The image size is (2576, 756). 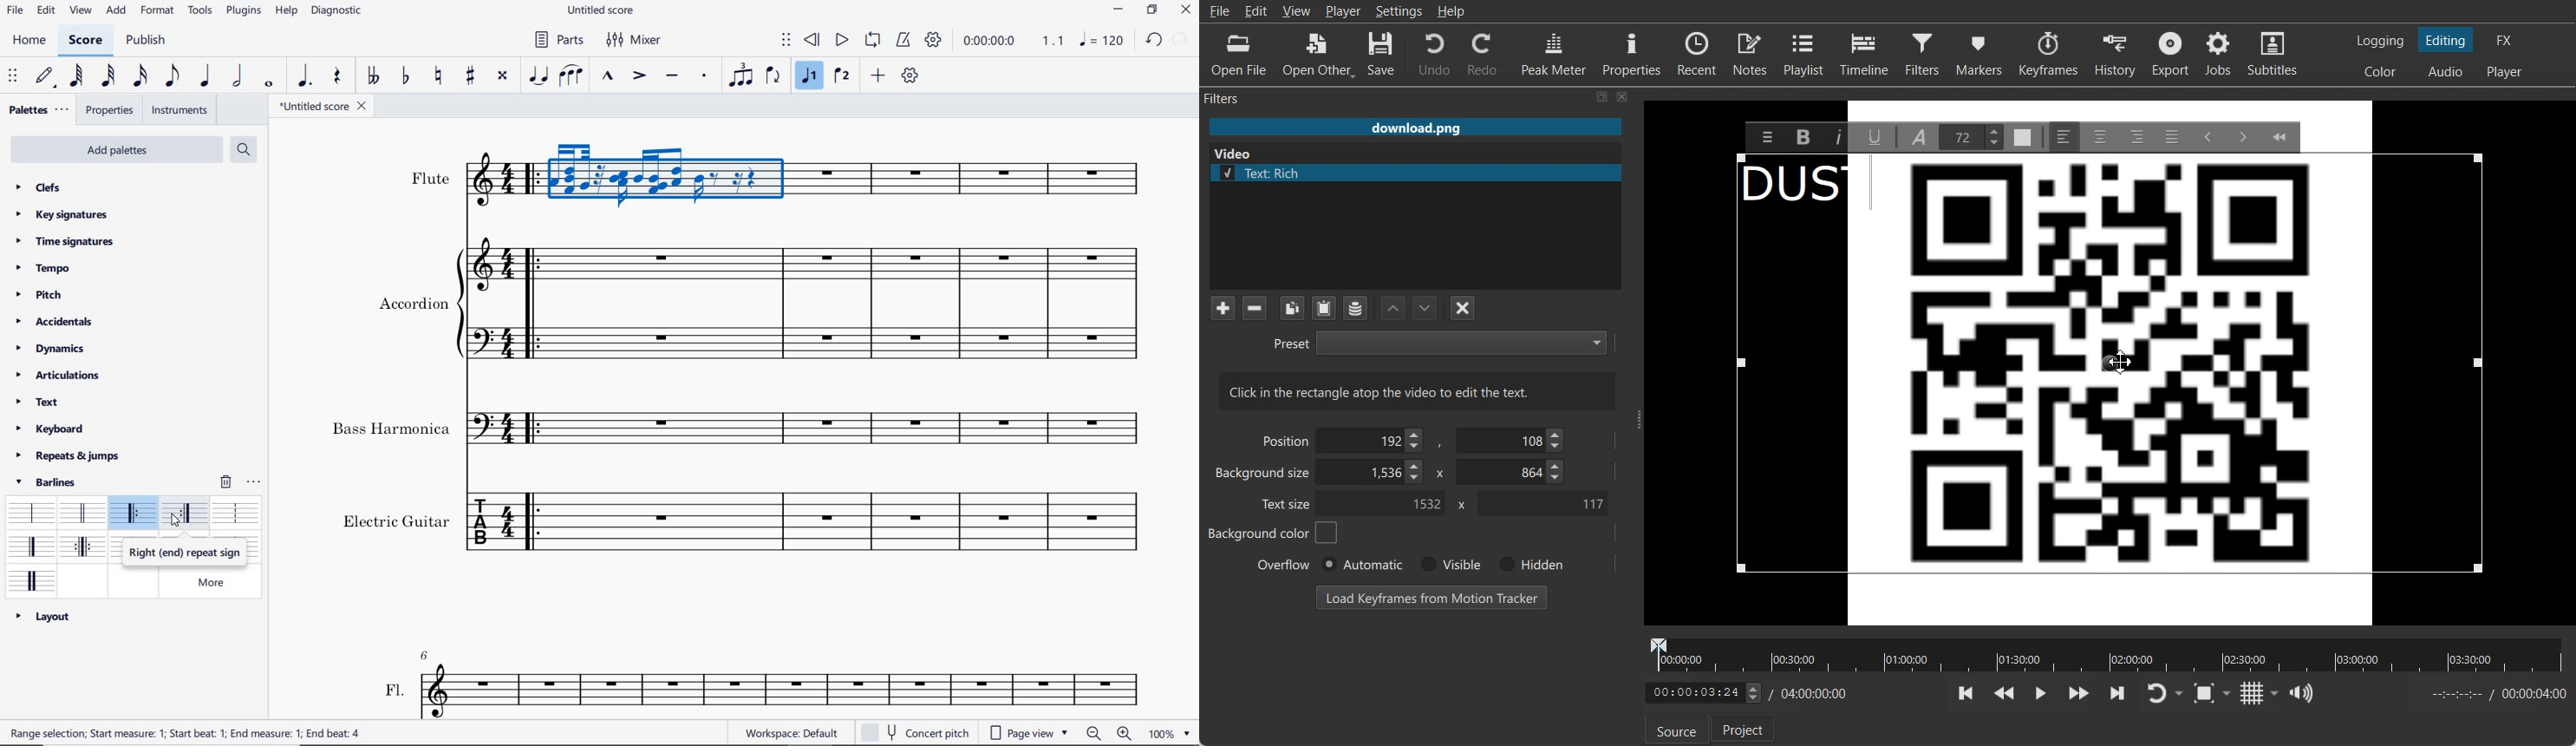 What do you see at coordinates (1288, 503) in the screenshot?
I see `Text size` at bounding box center [1288, 503].